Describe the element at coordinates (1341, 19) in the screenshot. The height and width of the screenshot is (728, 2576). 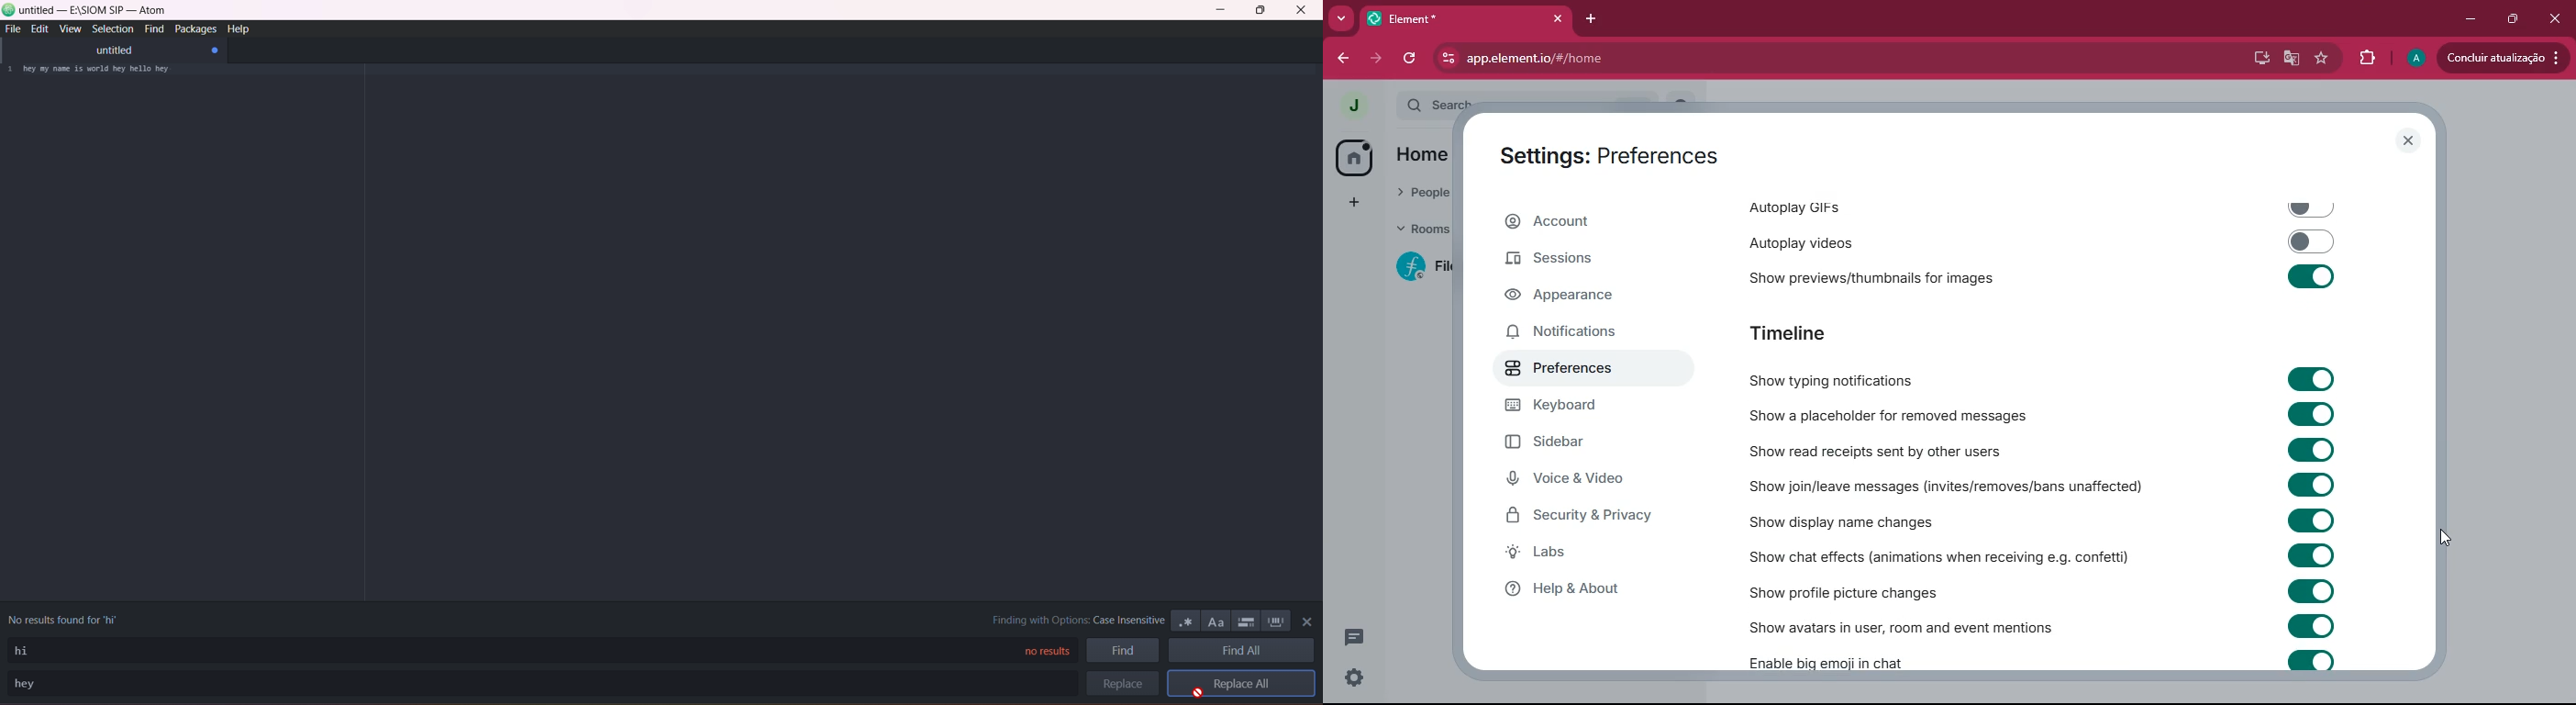
I see `search tabs` at that location.